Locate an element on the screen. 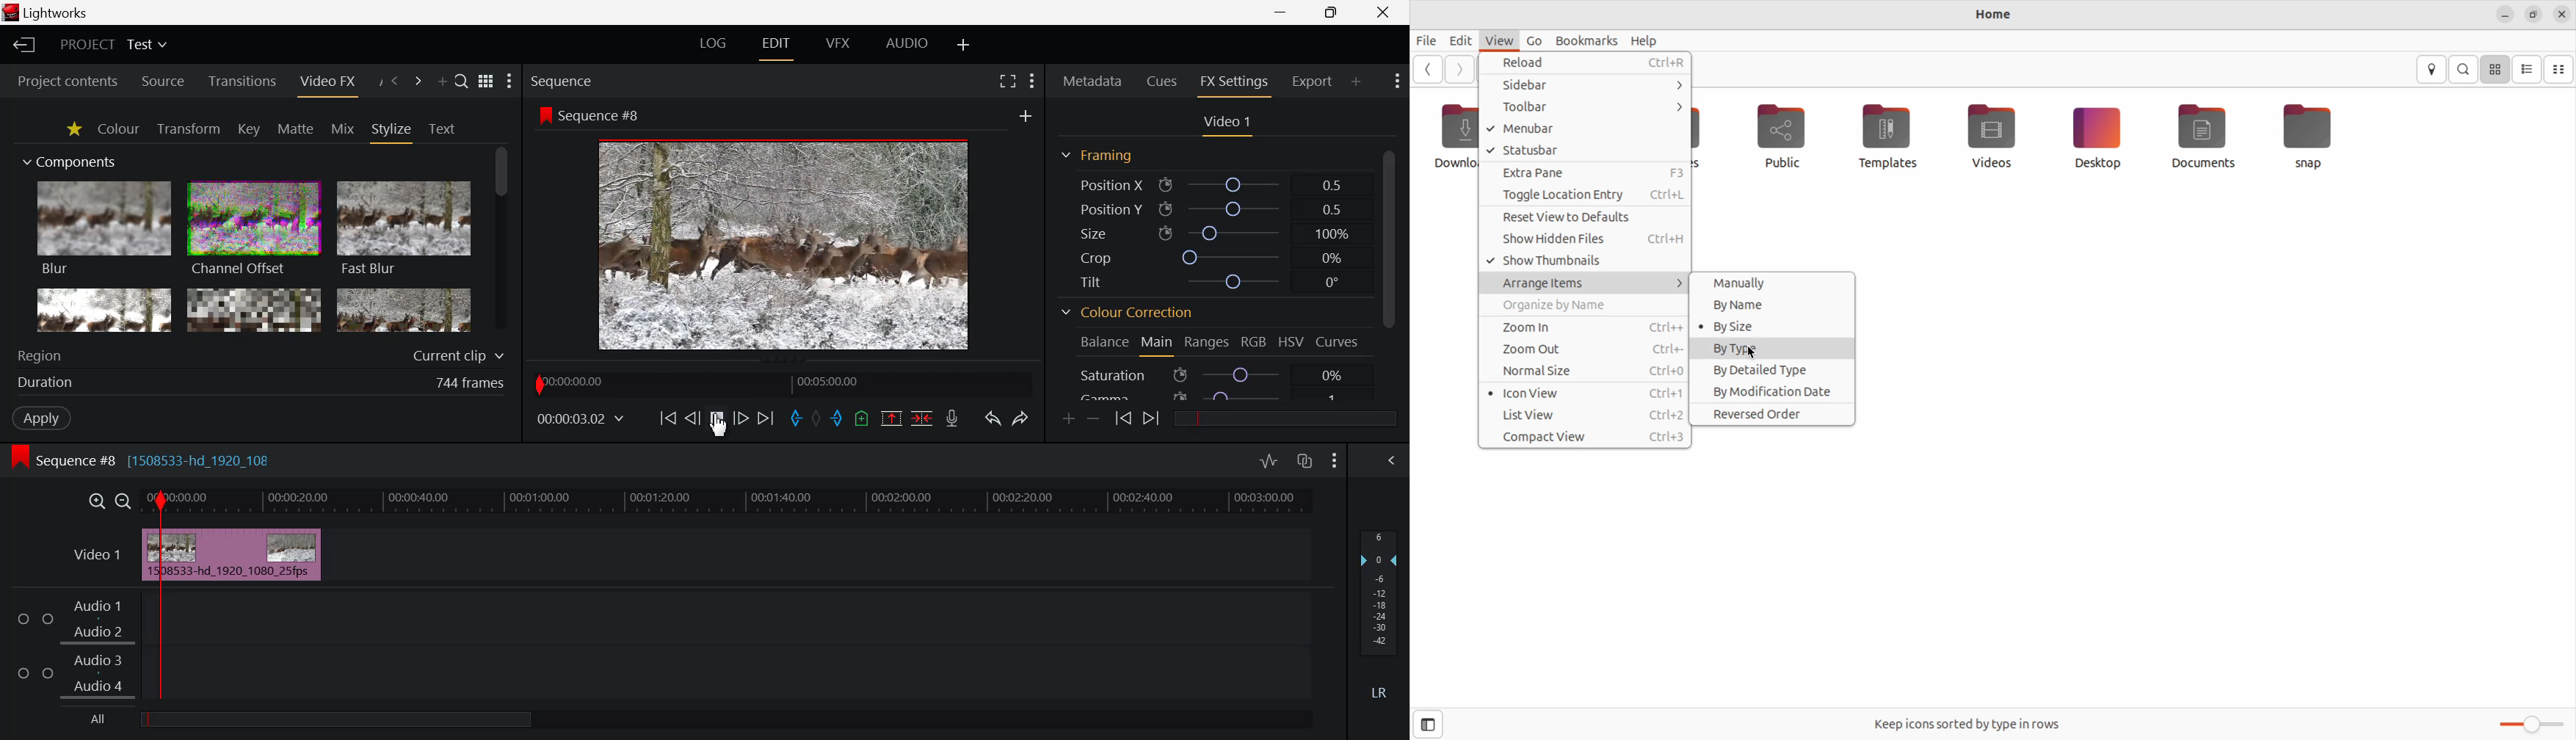 The image size is (2576, 756). Back to Homepage is located at coordinates (23, 46).